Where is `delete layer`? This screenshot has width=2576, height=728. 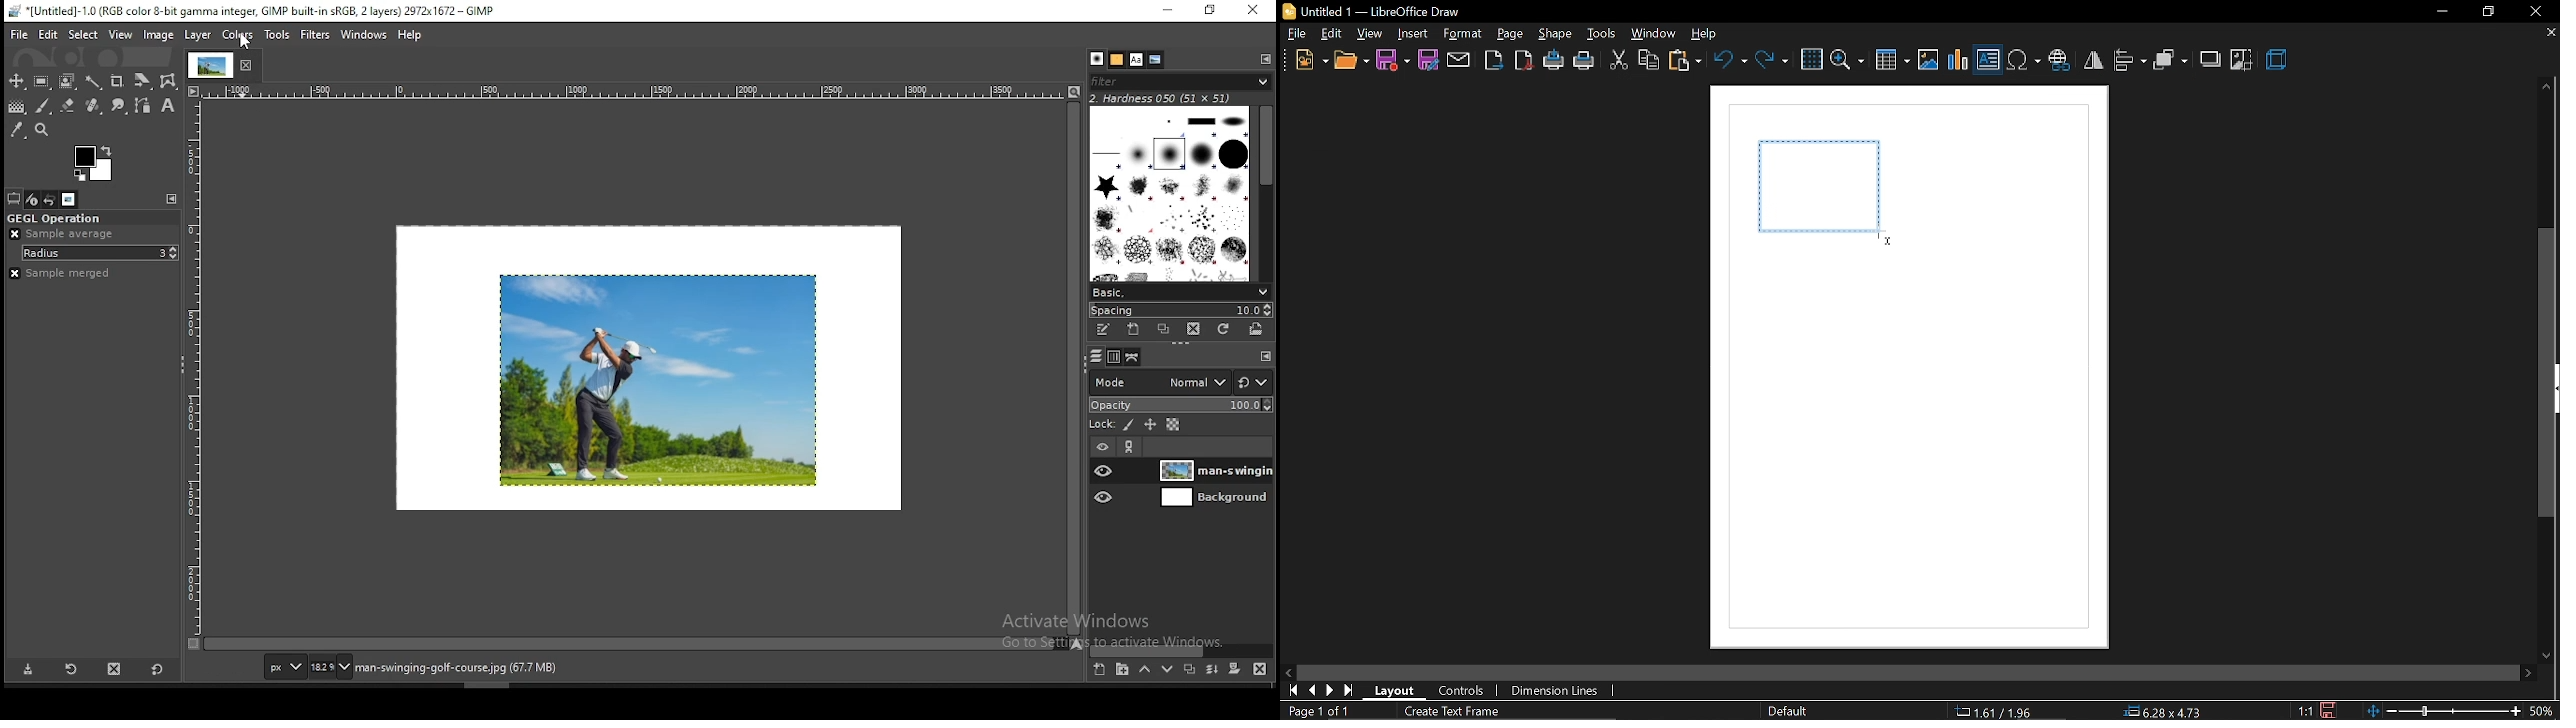 delete layer is located at coordinates (1260, 670).